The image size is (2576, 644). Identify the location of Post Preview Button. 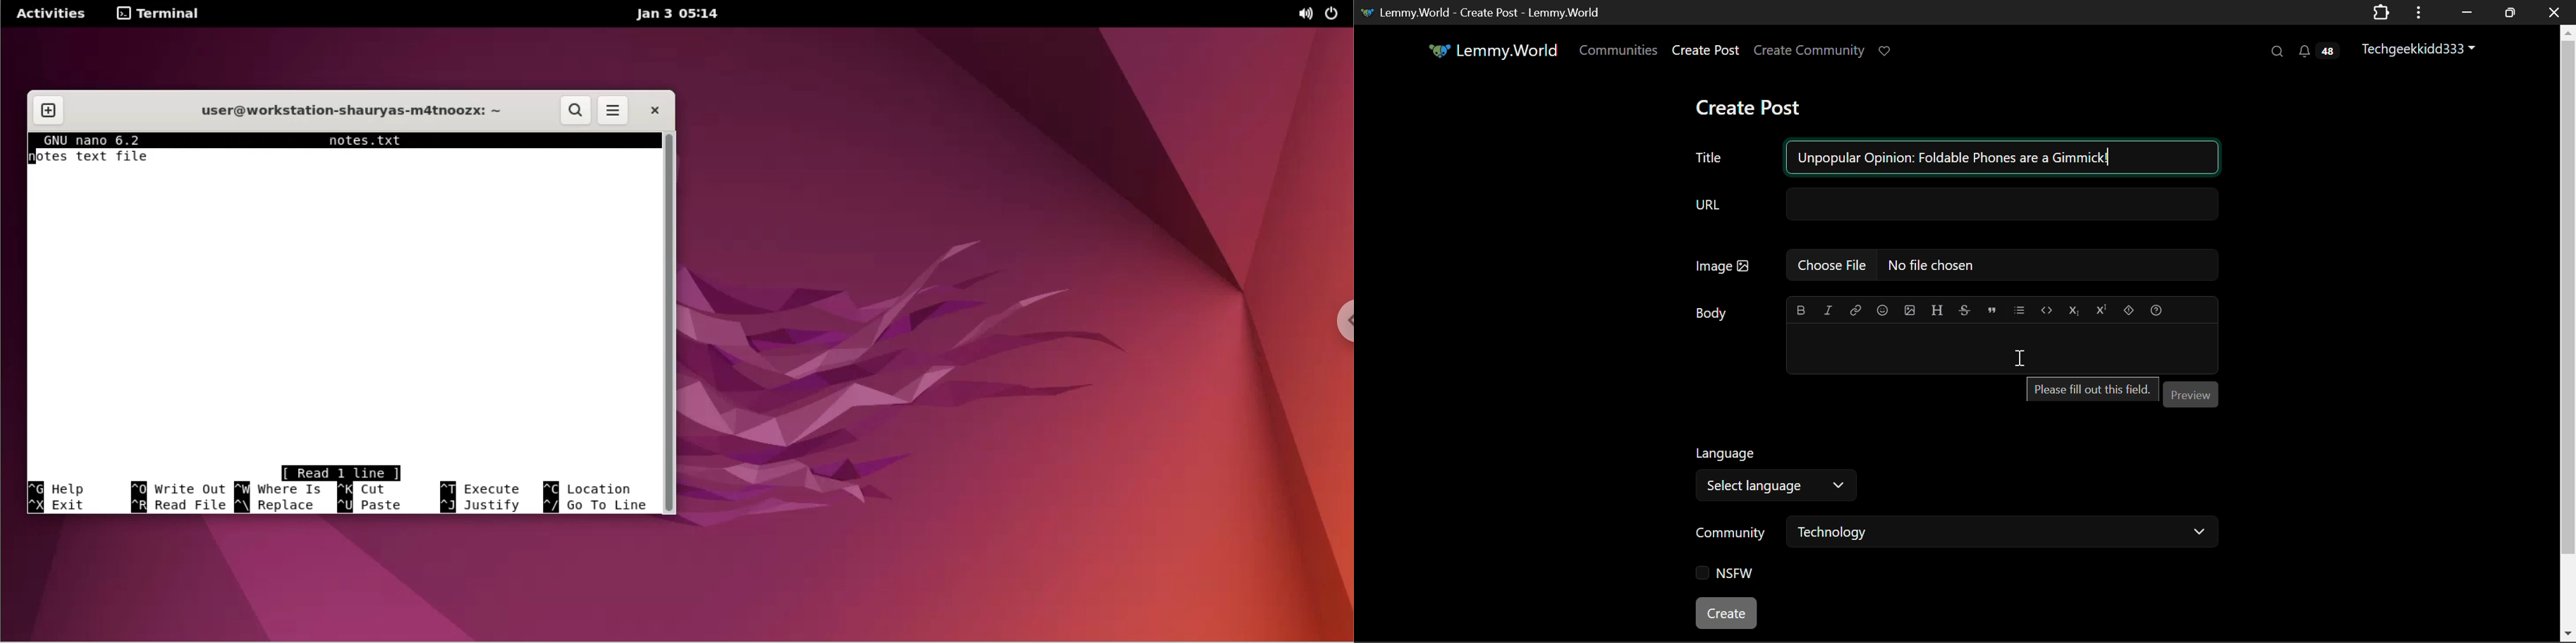
(2190, 393).